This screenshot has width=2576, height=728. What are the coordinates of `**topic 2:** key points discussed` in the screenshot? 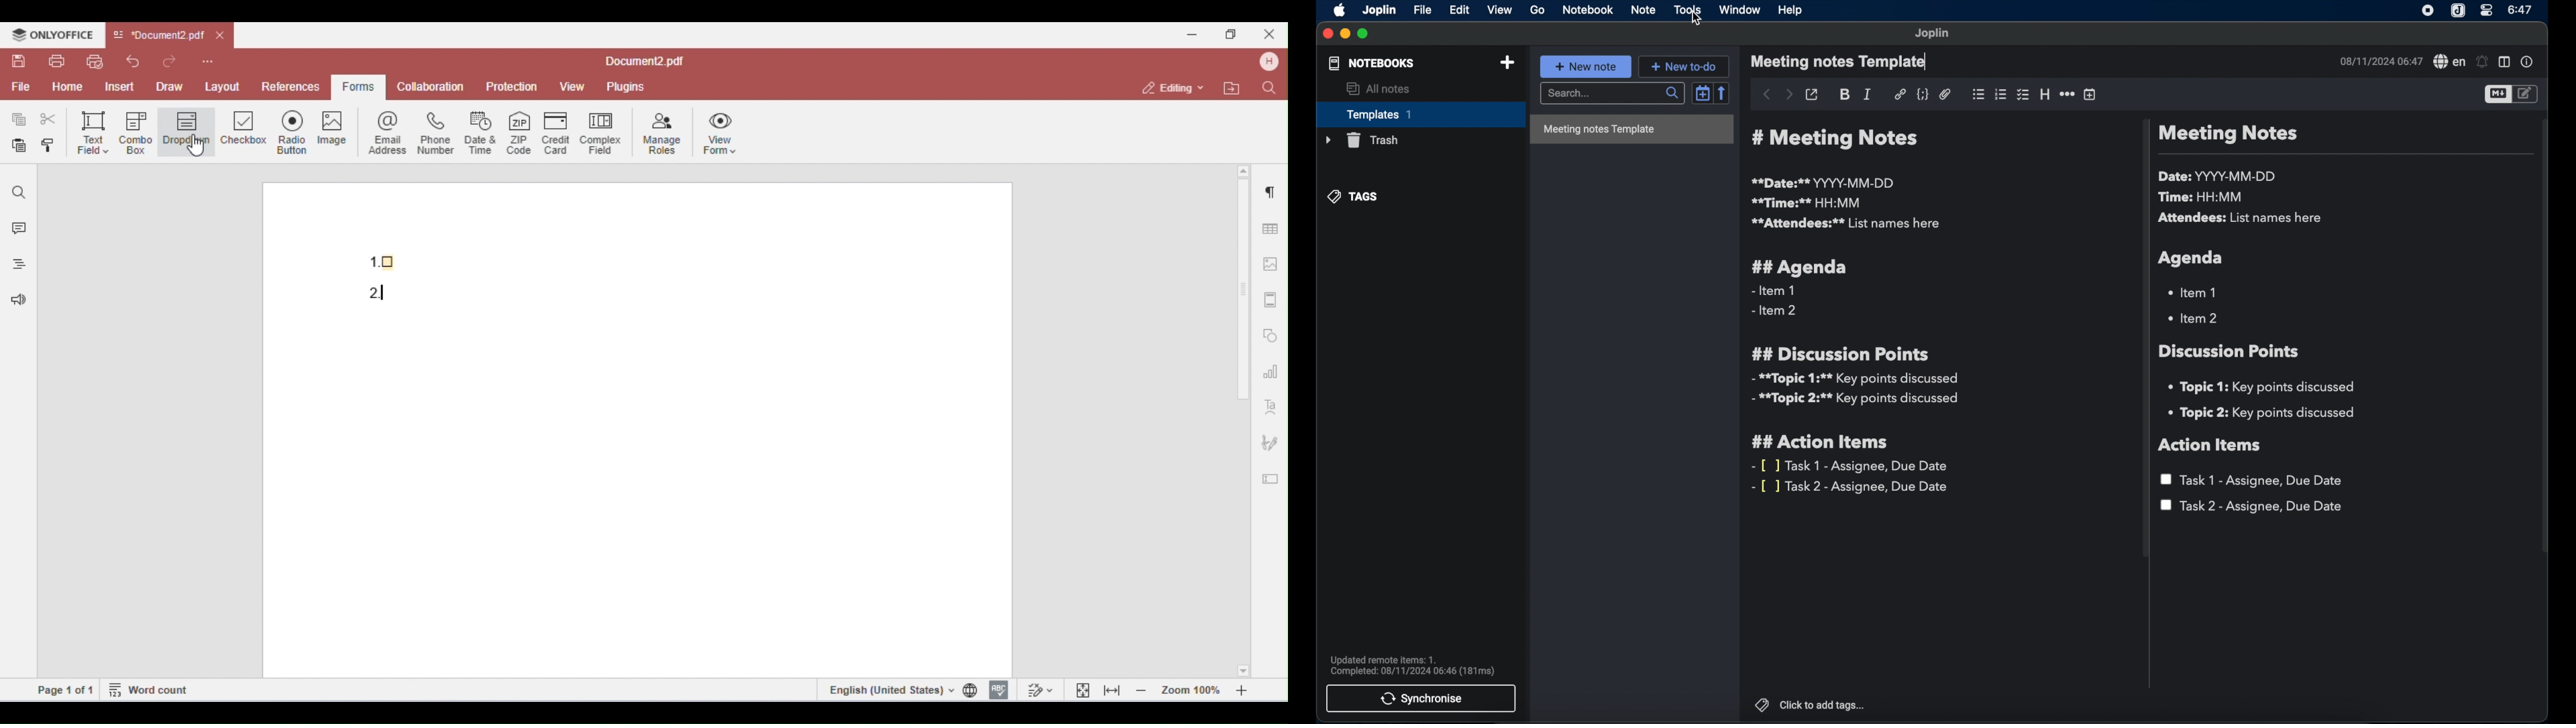 It's located at (1856, 401).